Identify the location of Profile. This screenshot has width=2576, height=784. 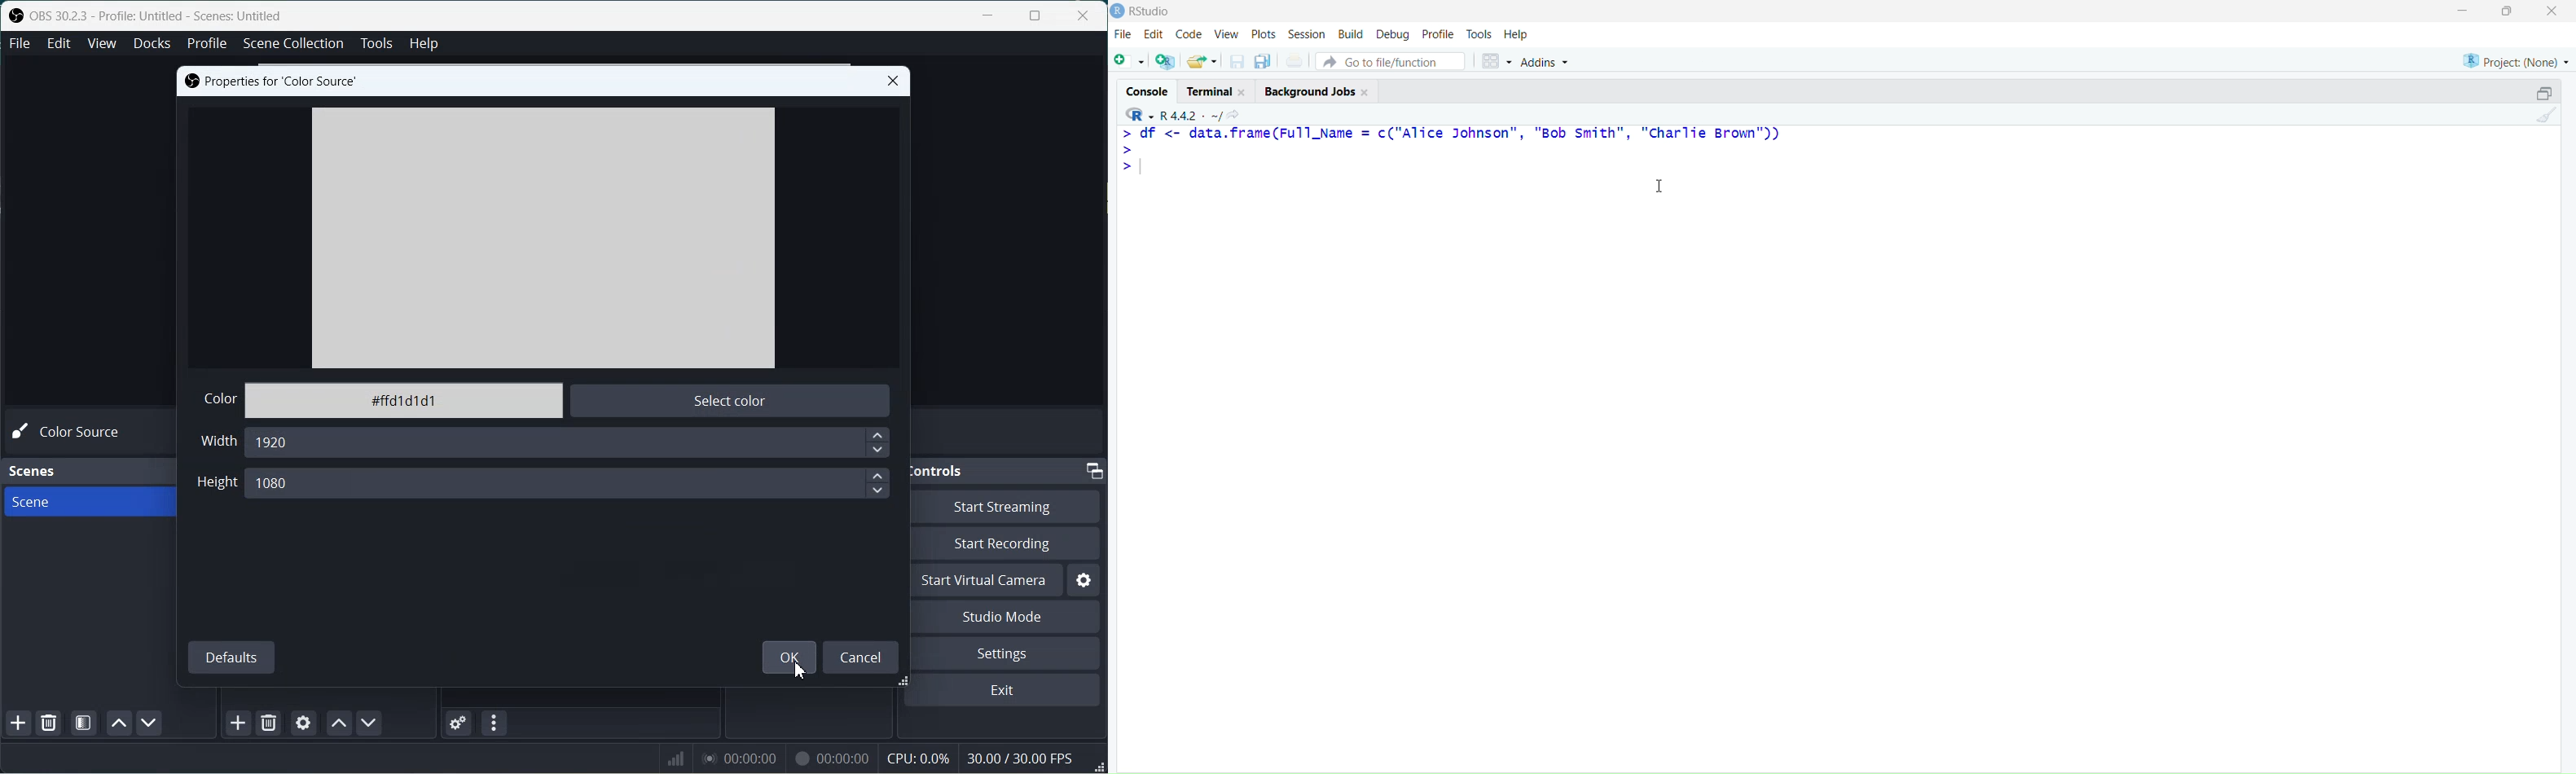
(206, 43).